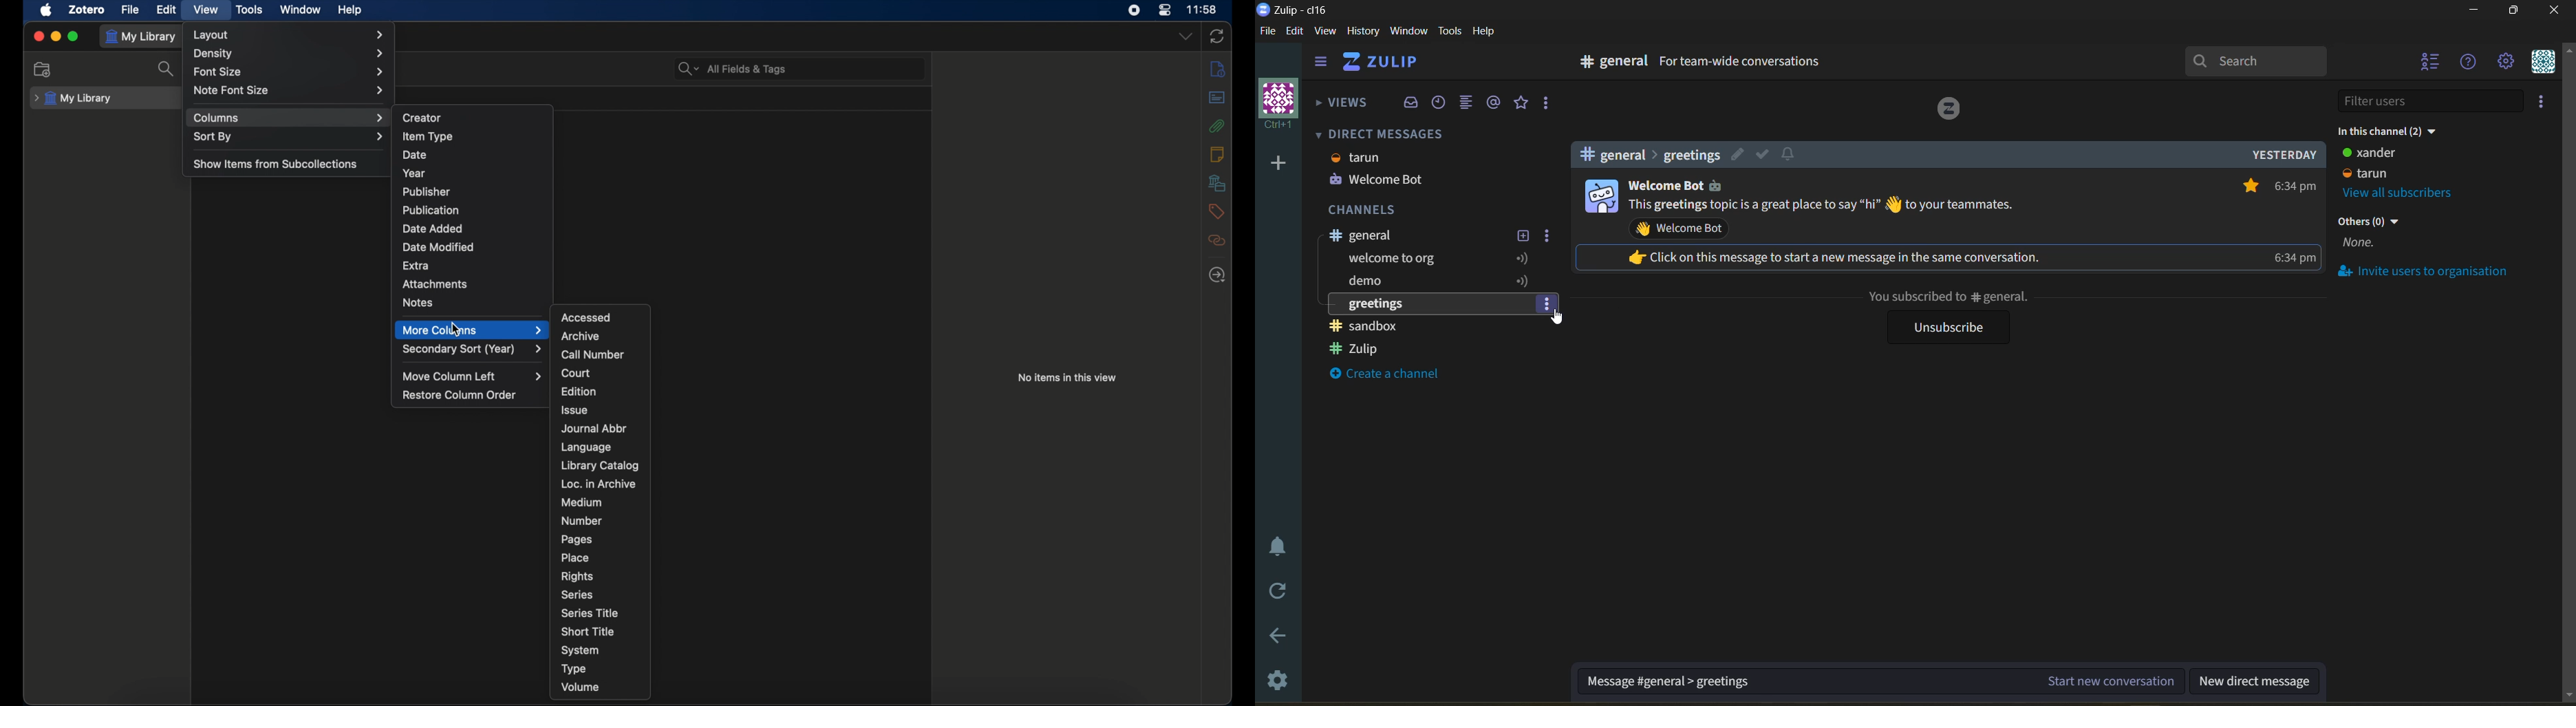  What do you see at coordinates (291, 90) in the screenshot?
I see `note font size` at bounding box center [291, 90].